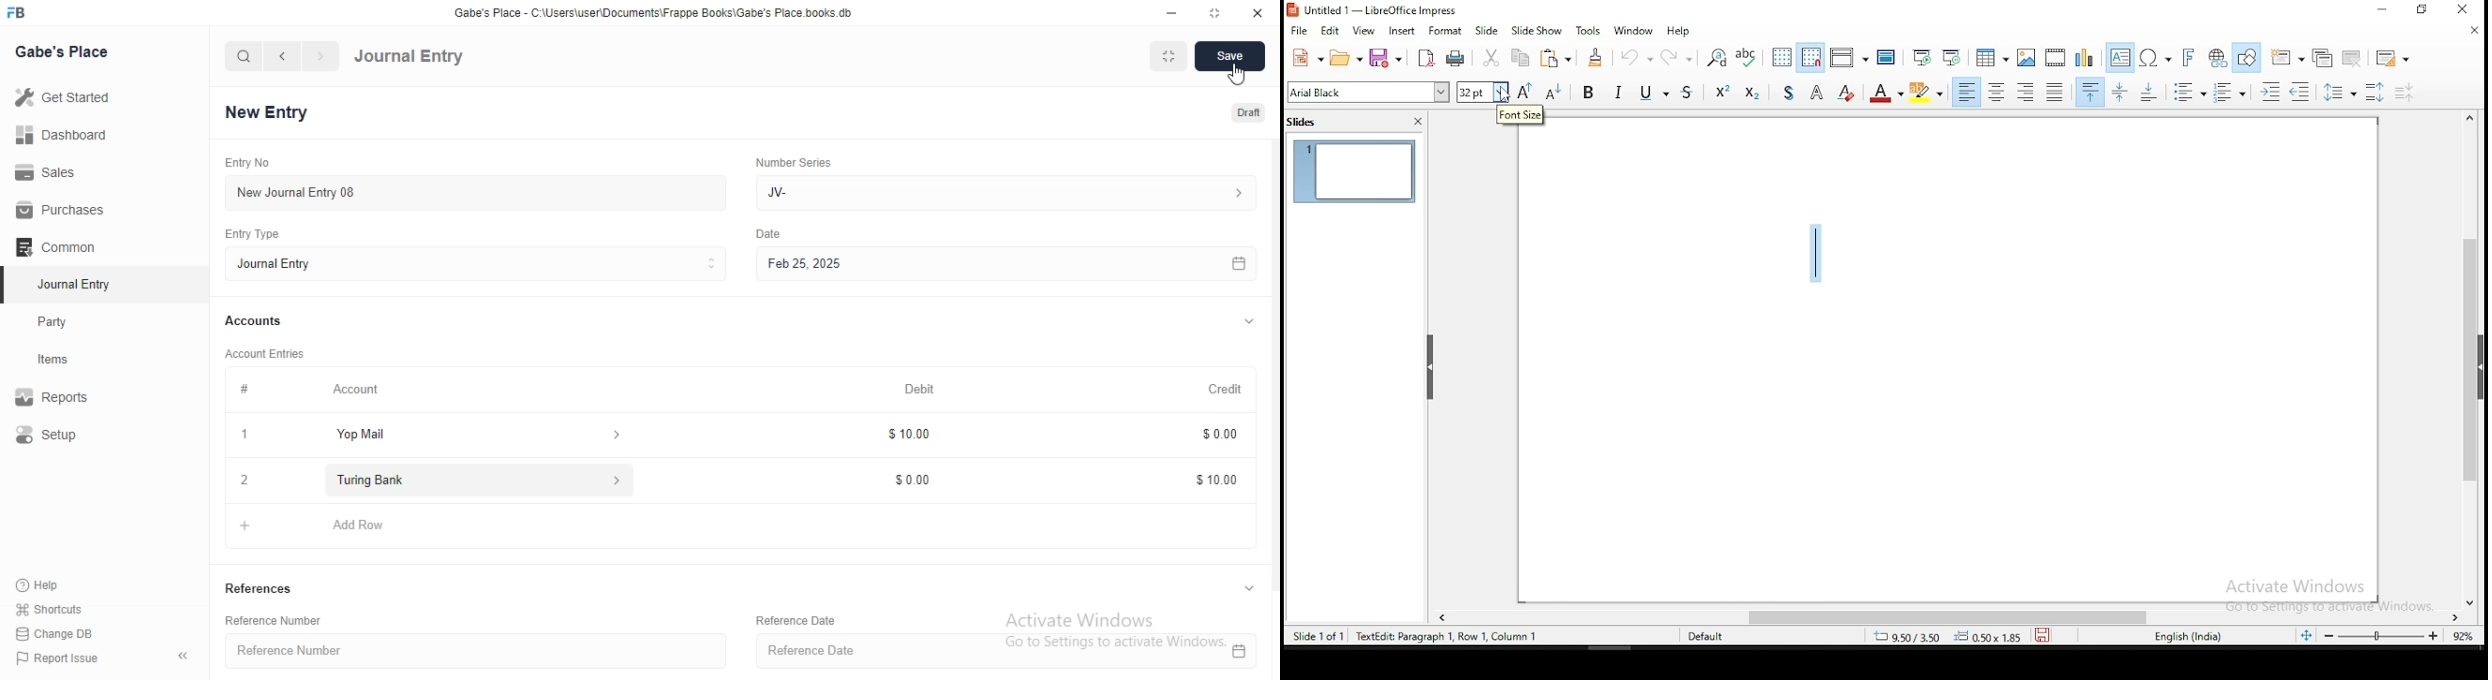 This screenshot has height=700, width=2492. I want to click on Journal Entry, so click(410, 57).